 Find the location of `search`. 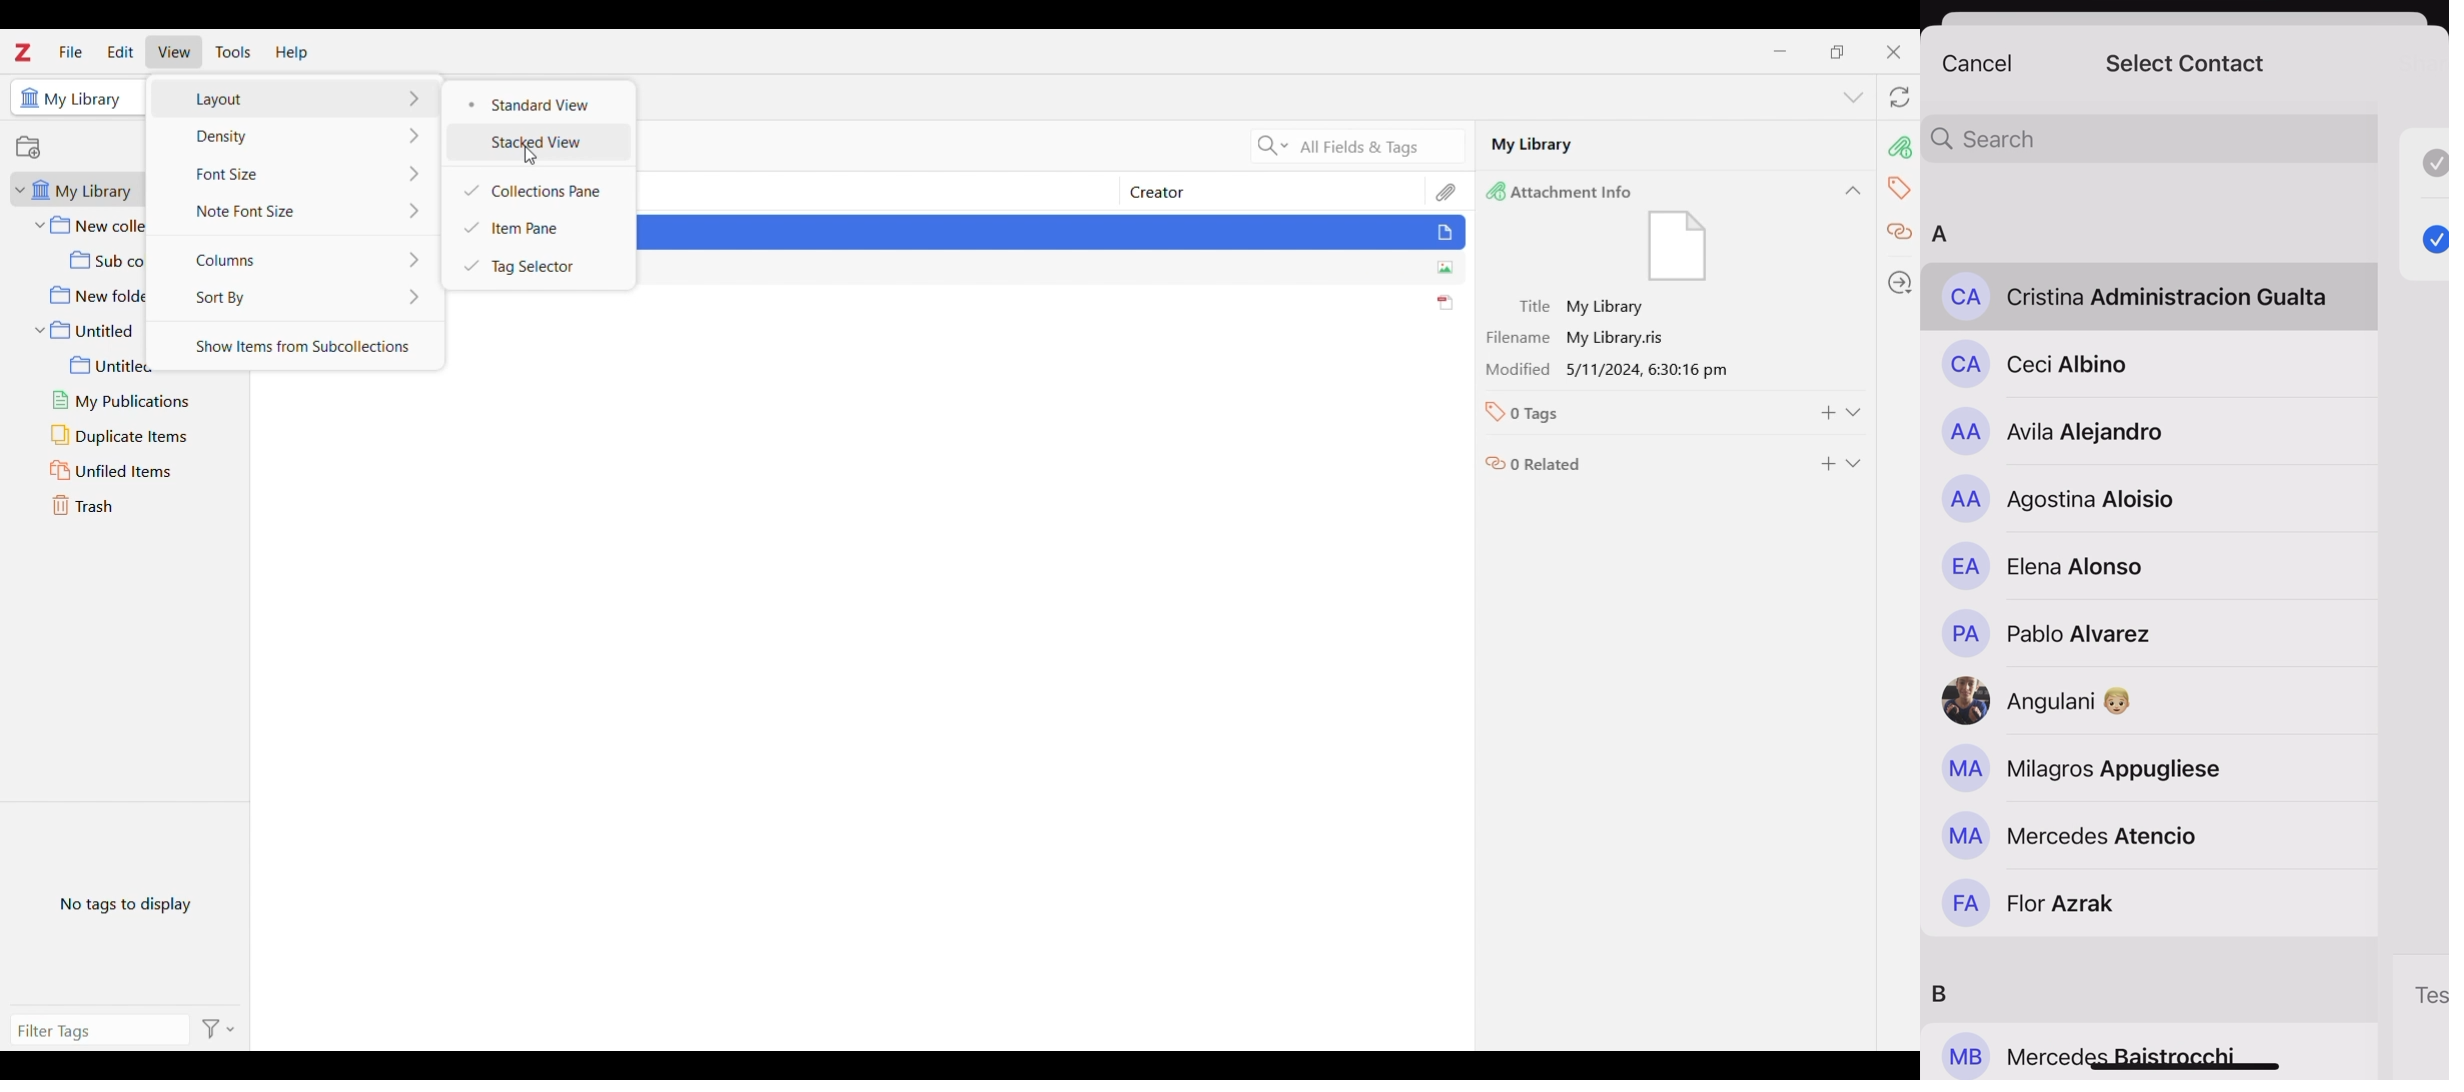

search is located at coordinates (2153, 144).